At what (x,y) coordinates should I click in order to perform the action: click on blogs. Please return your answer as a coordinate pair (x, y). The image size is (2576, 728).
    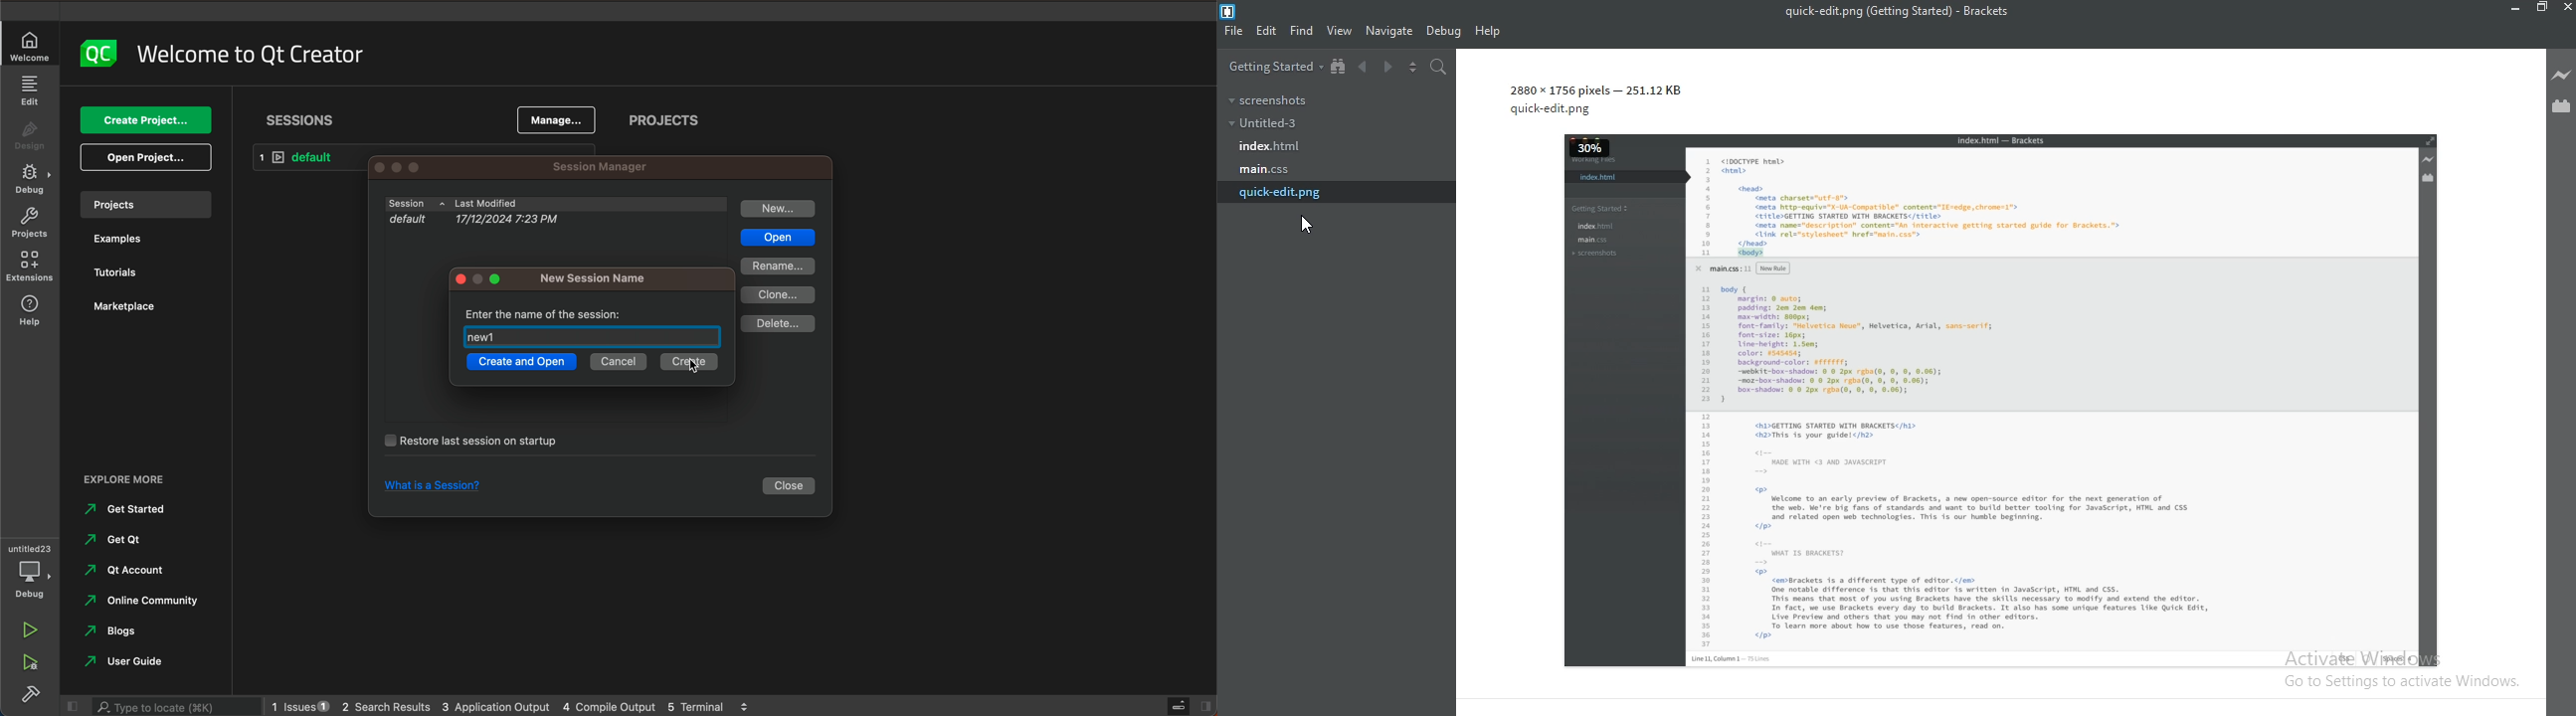
    Looking at the image, I should click on (116, 632).